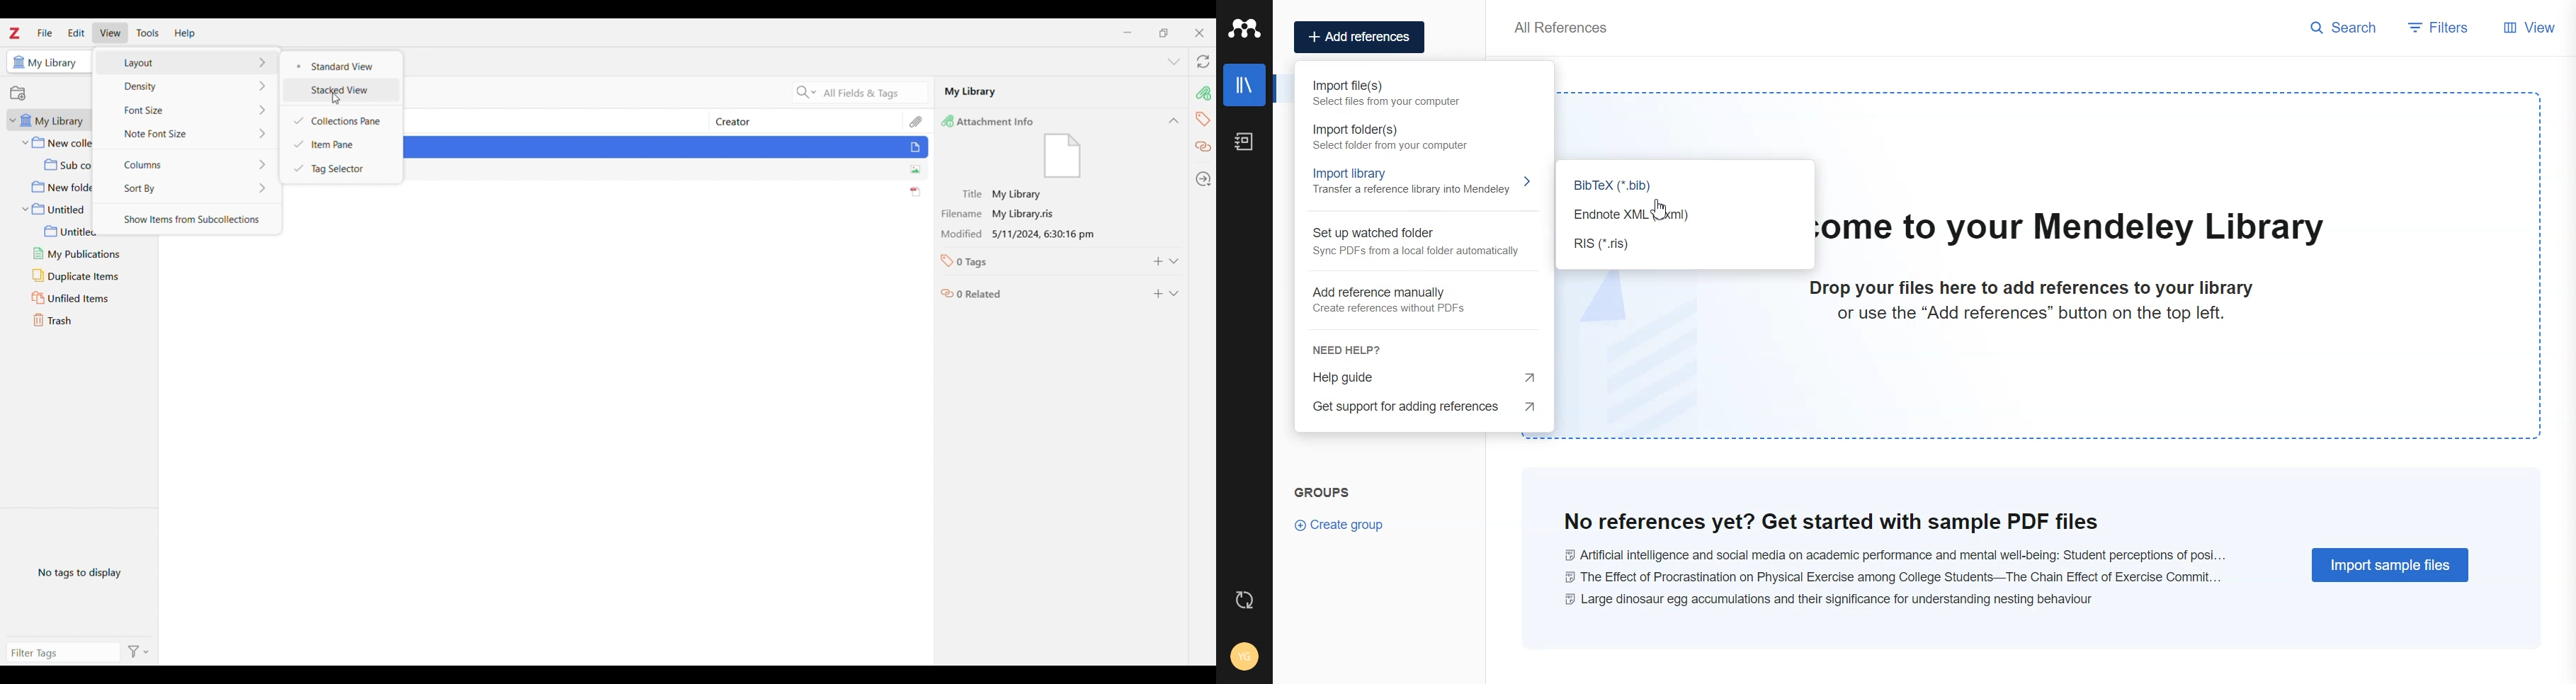 The image size is (2576, 700). What do you see at coordinates (914, 170) in the screenshot?
I see `image icon` at bounding box center [914, 170].